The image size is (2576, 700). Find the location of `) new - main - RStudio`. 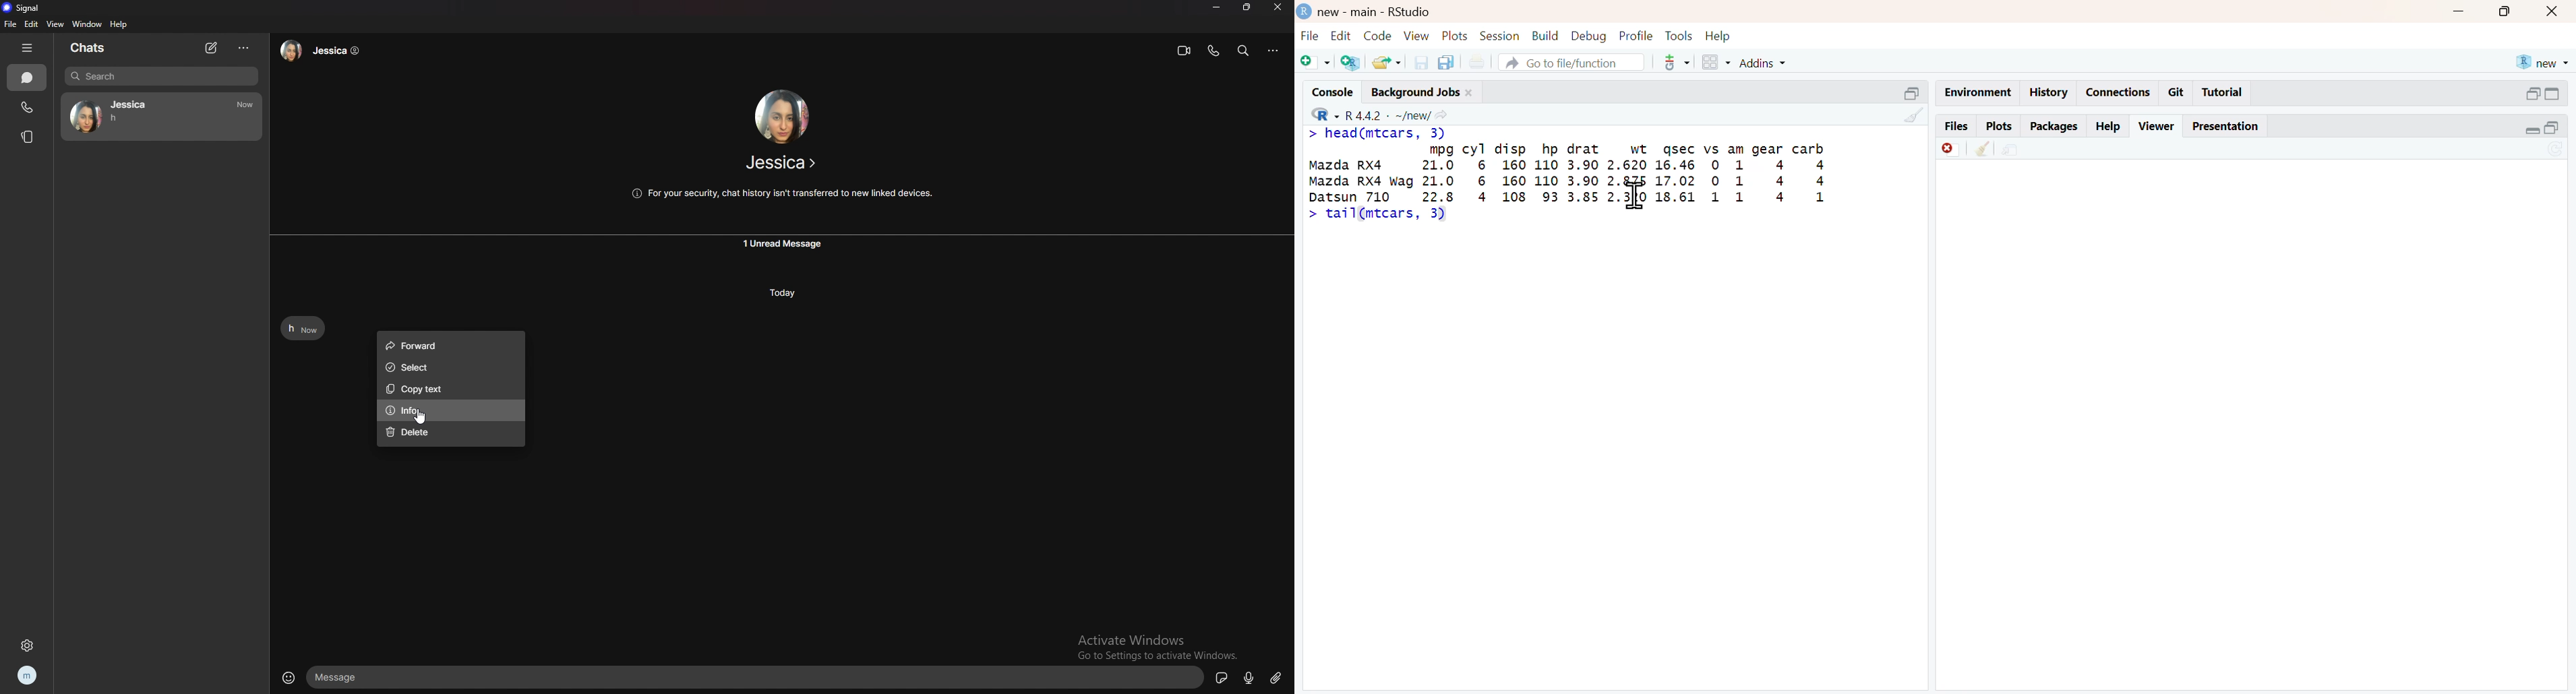

) new - main - RStudio is located at coordinates (1392, 11).